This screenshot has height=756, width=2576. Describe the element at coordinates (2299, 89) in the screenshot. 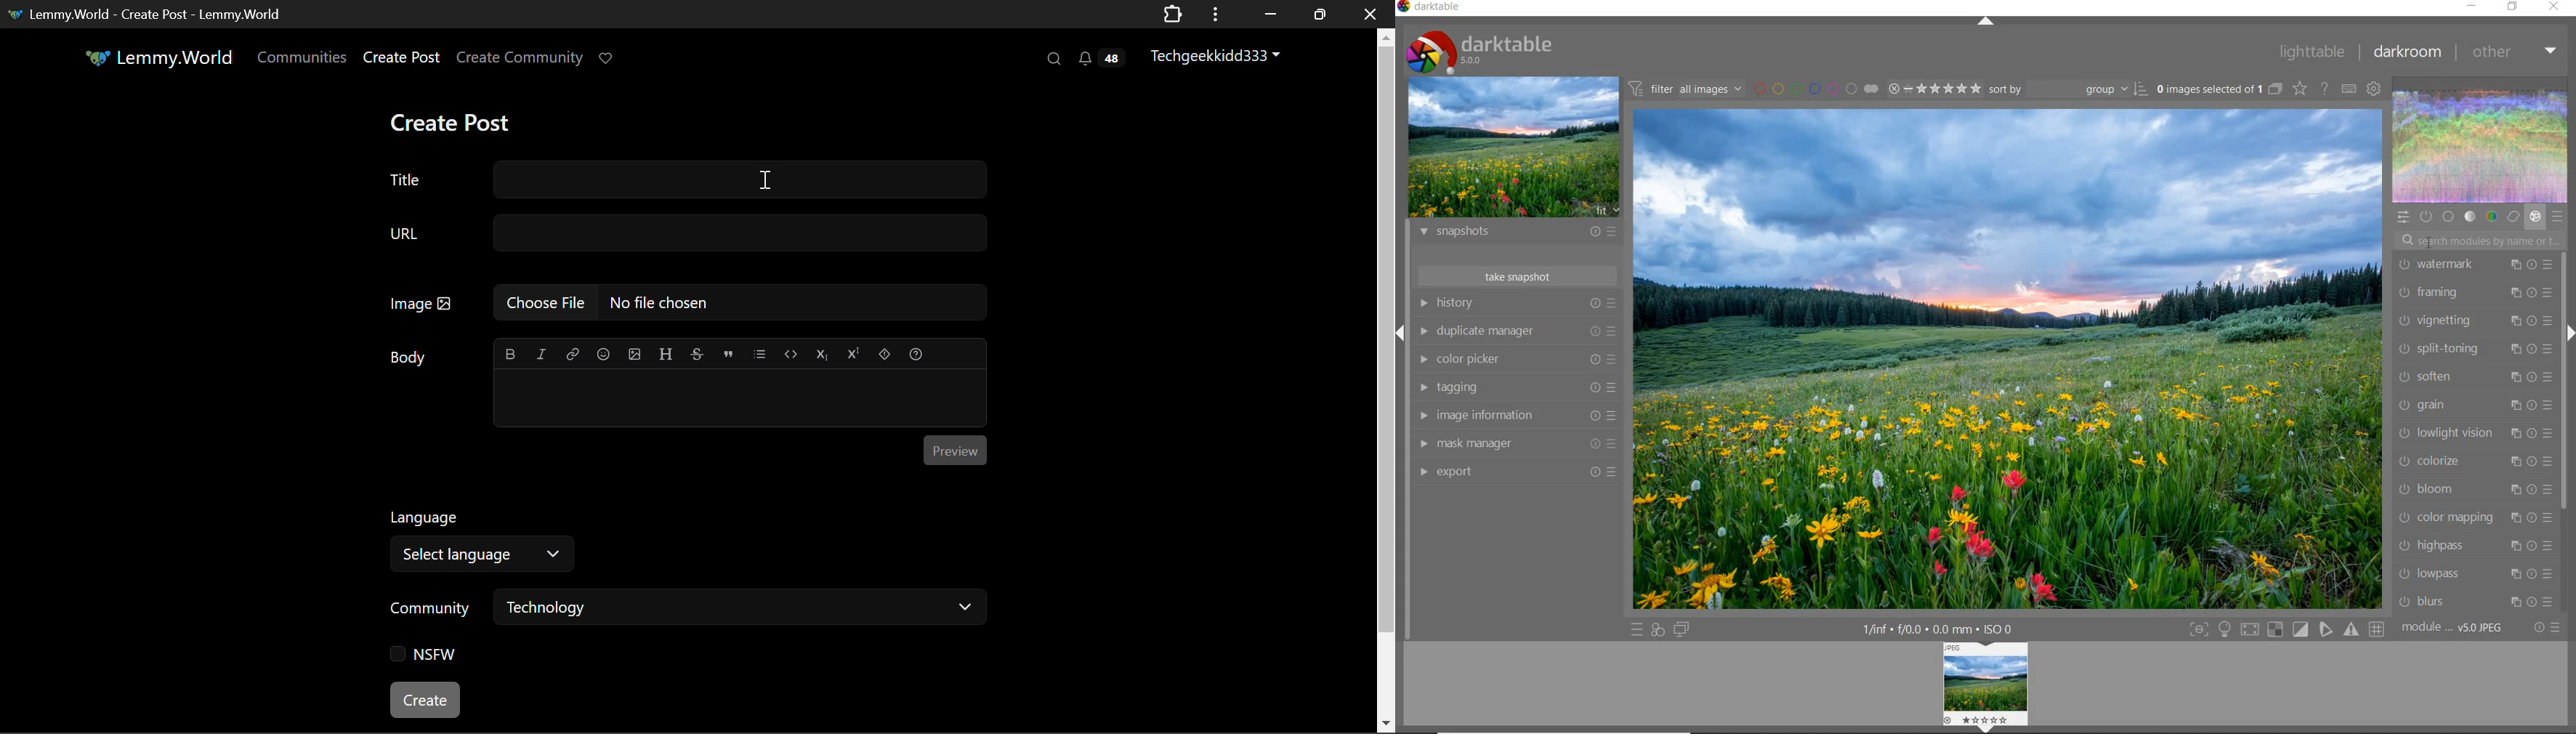

I see `change overlays shown on thumbnails` at that location.